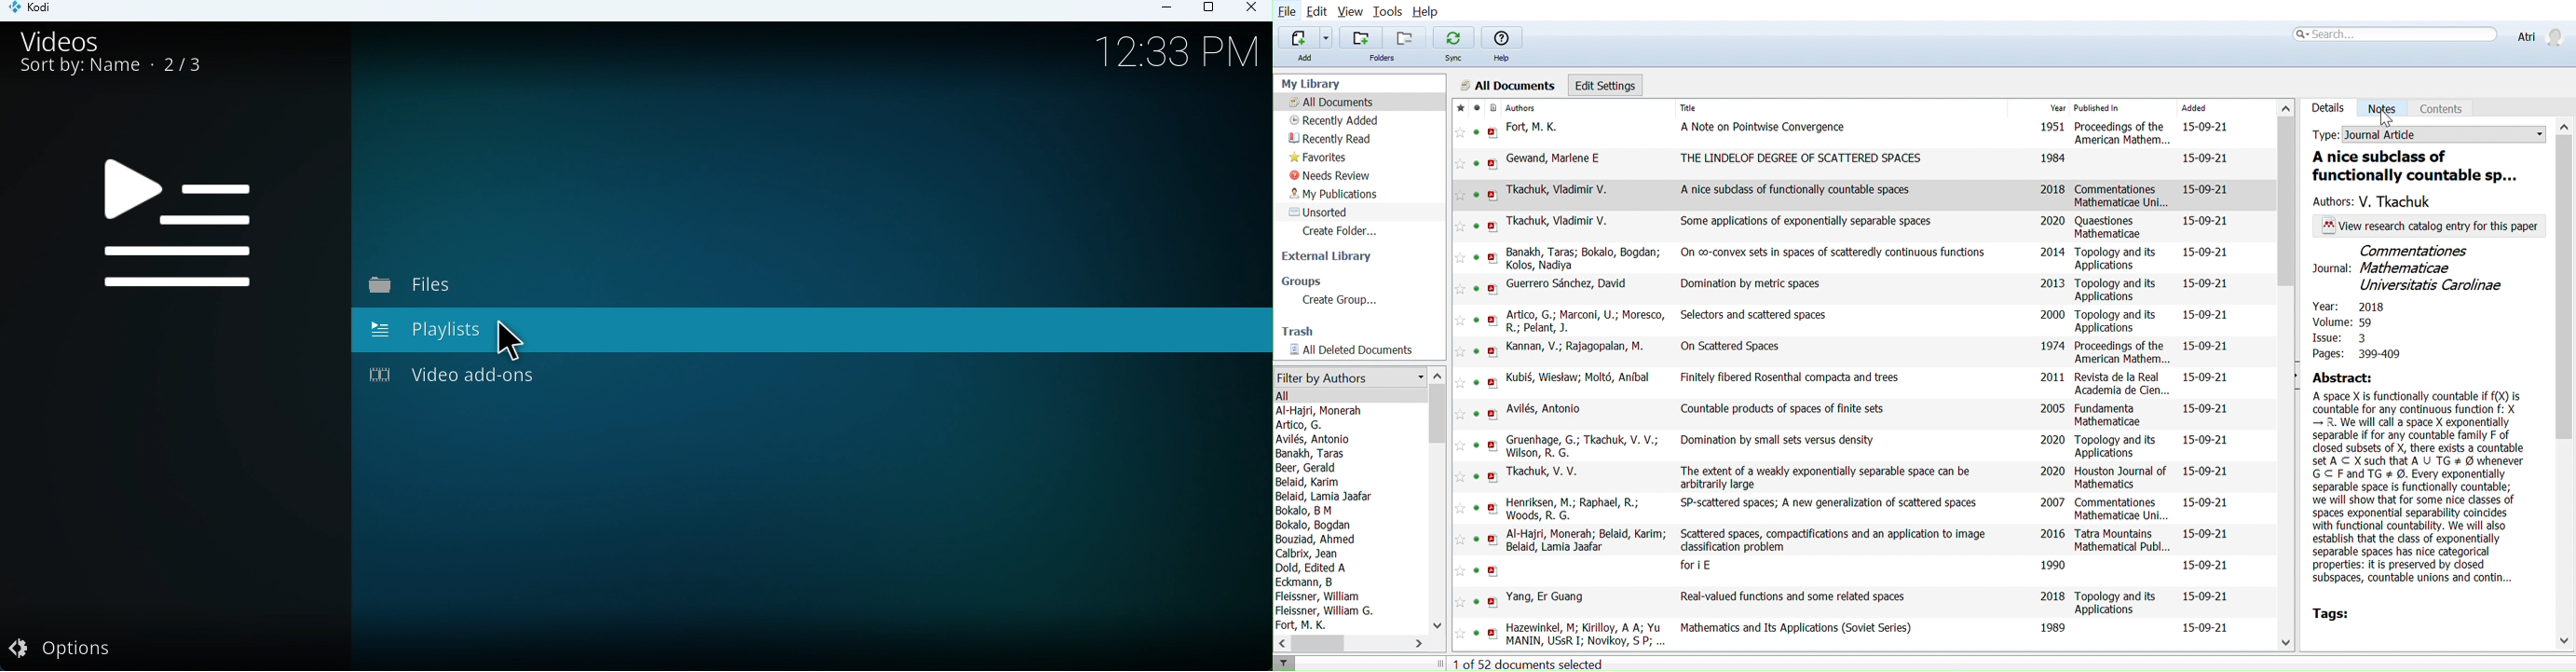 The height and width of the screenshot is (672, 2576). What do you see at coordinates (2051, 564) in the screenshot?
I see `1990` at bounding box center [2051, 564].